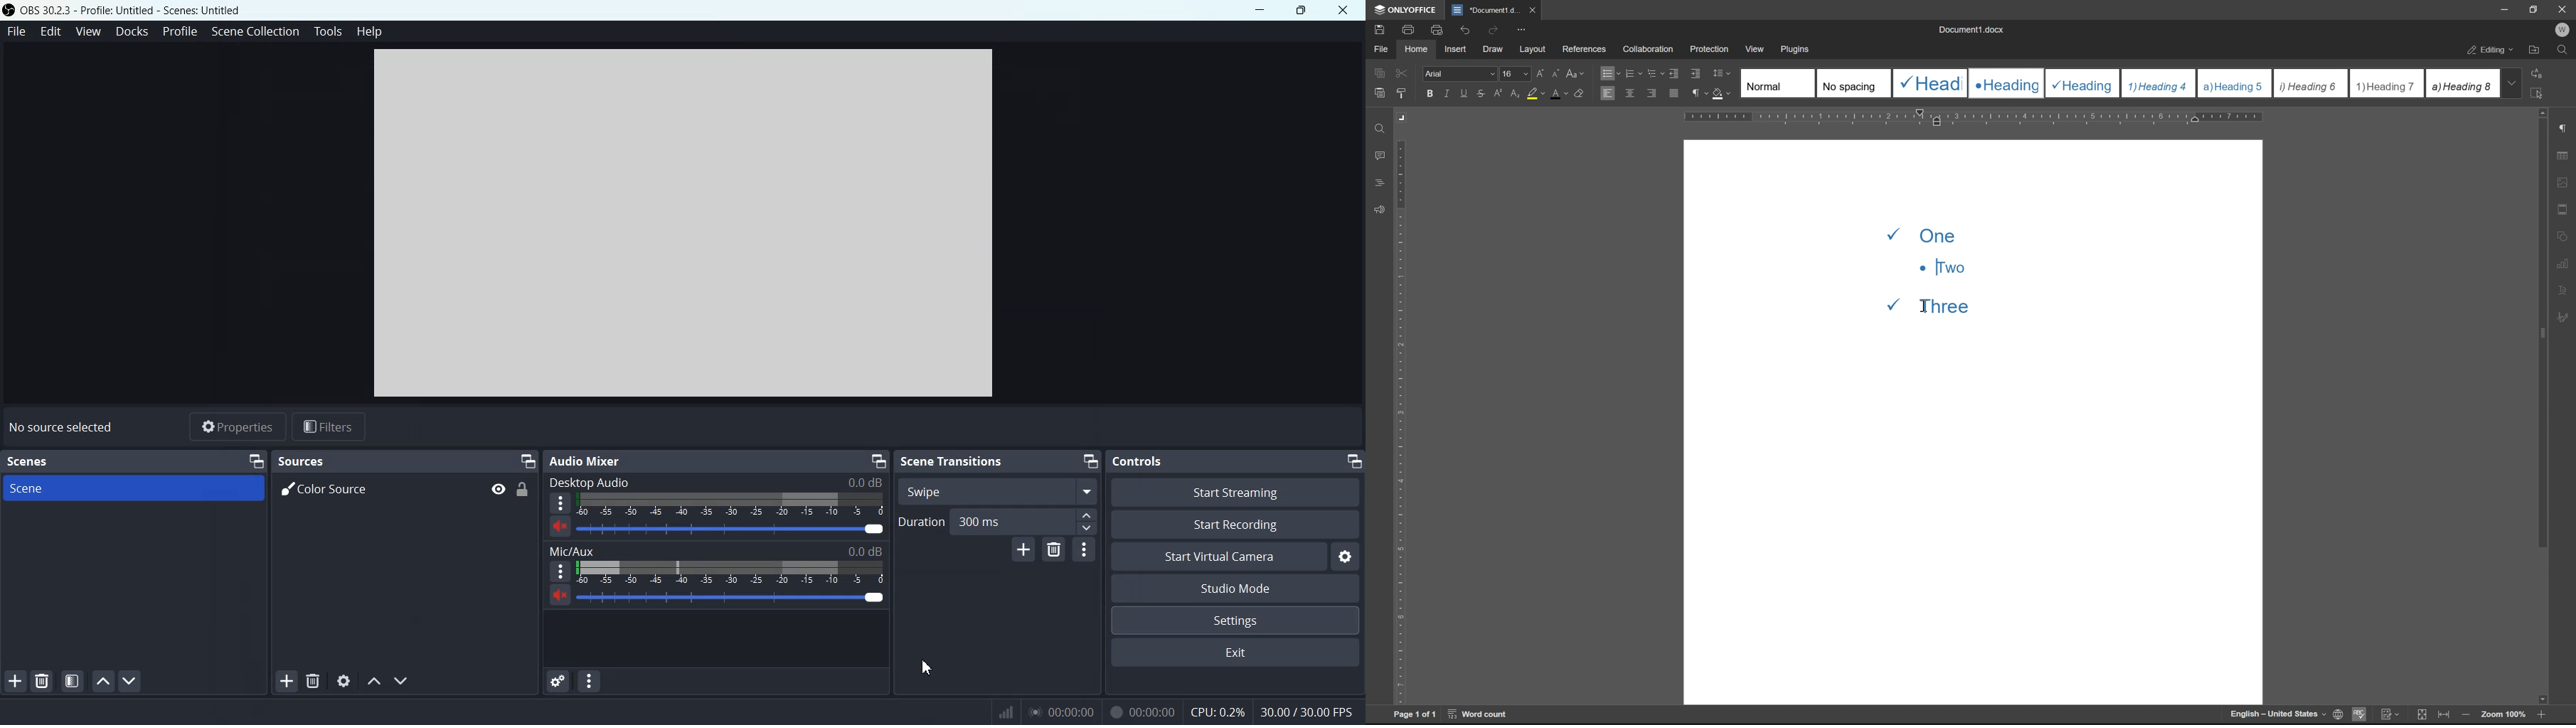  I want to click on Move source down, so click(400, 681).